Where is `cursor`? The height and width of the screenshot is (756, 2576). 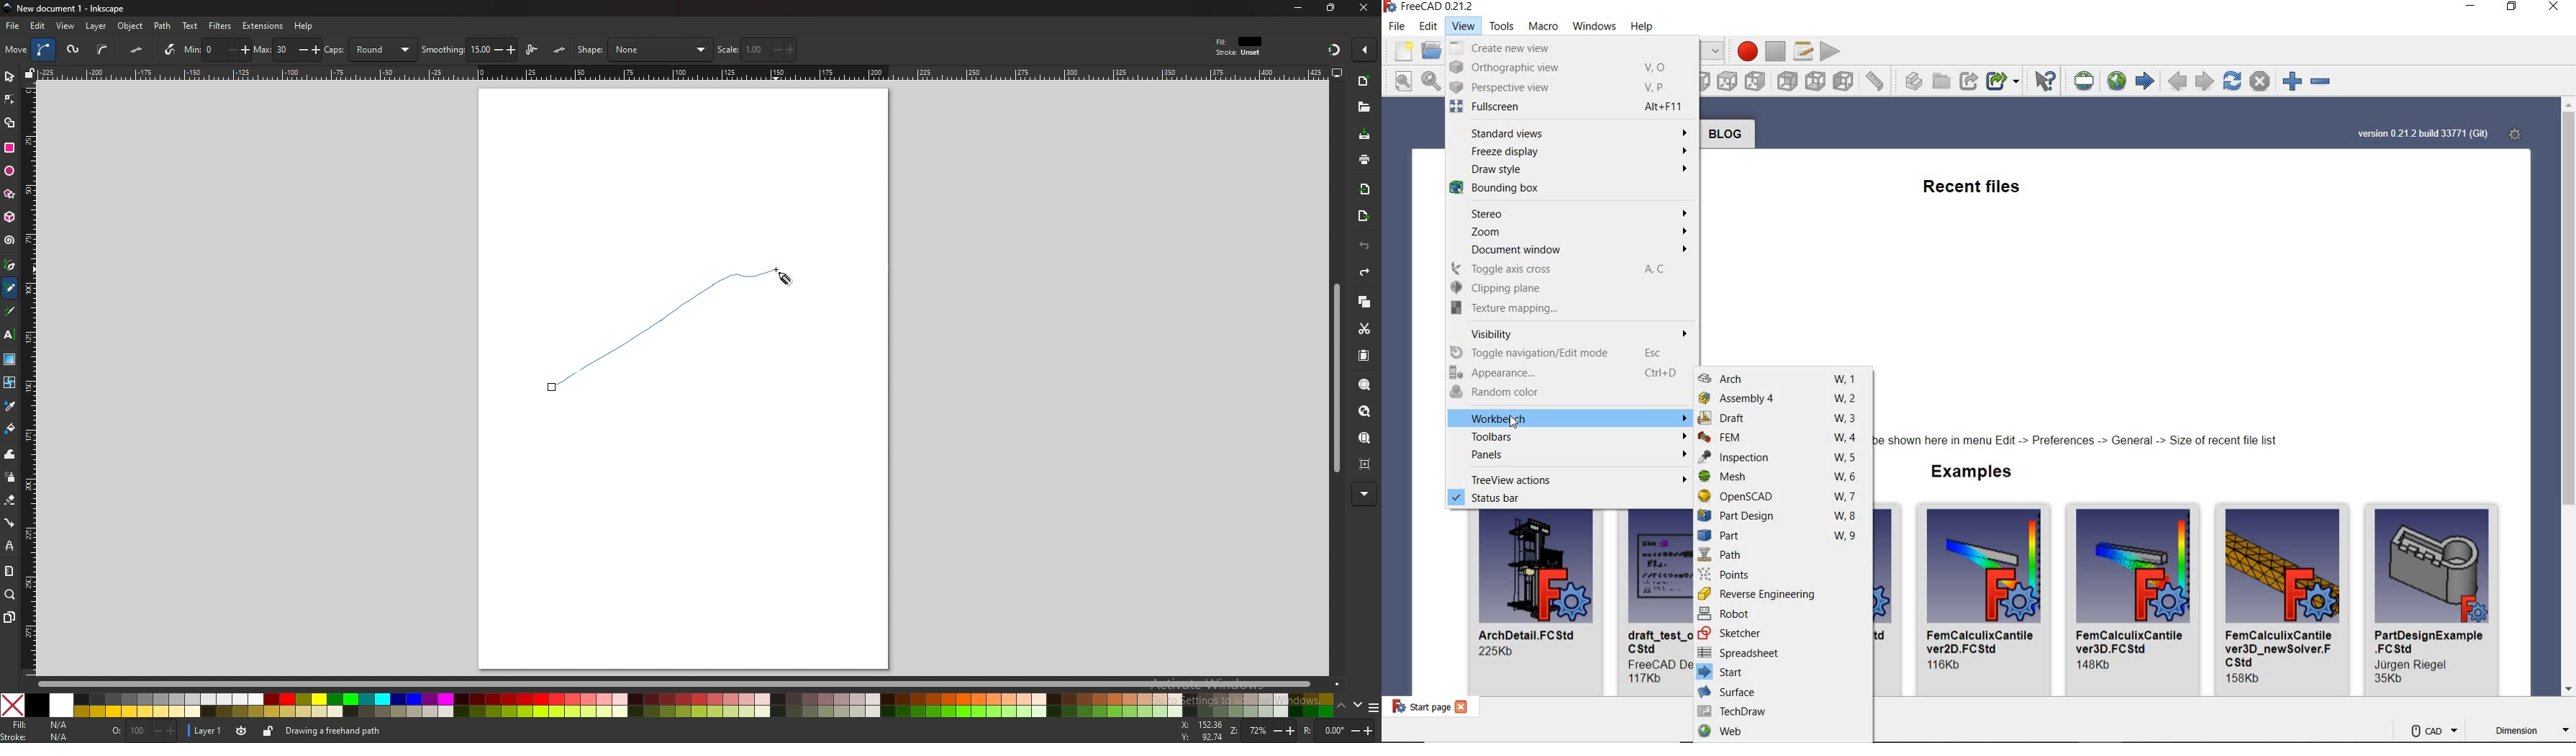 cursor is located at coordinates (1513, 423).